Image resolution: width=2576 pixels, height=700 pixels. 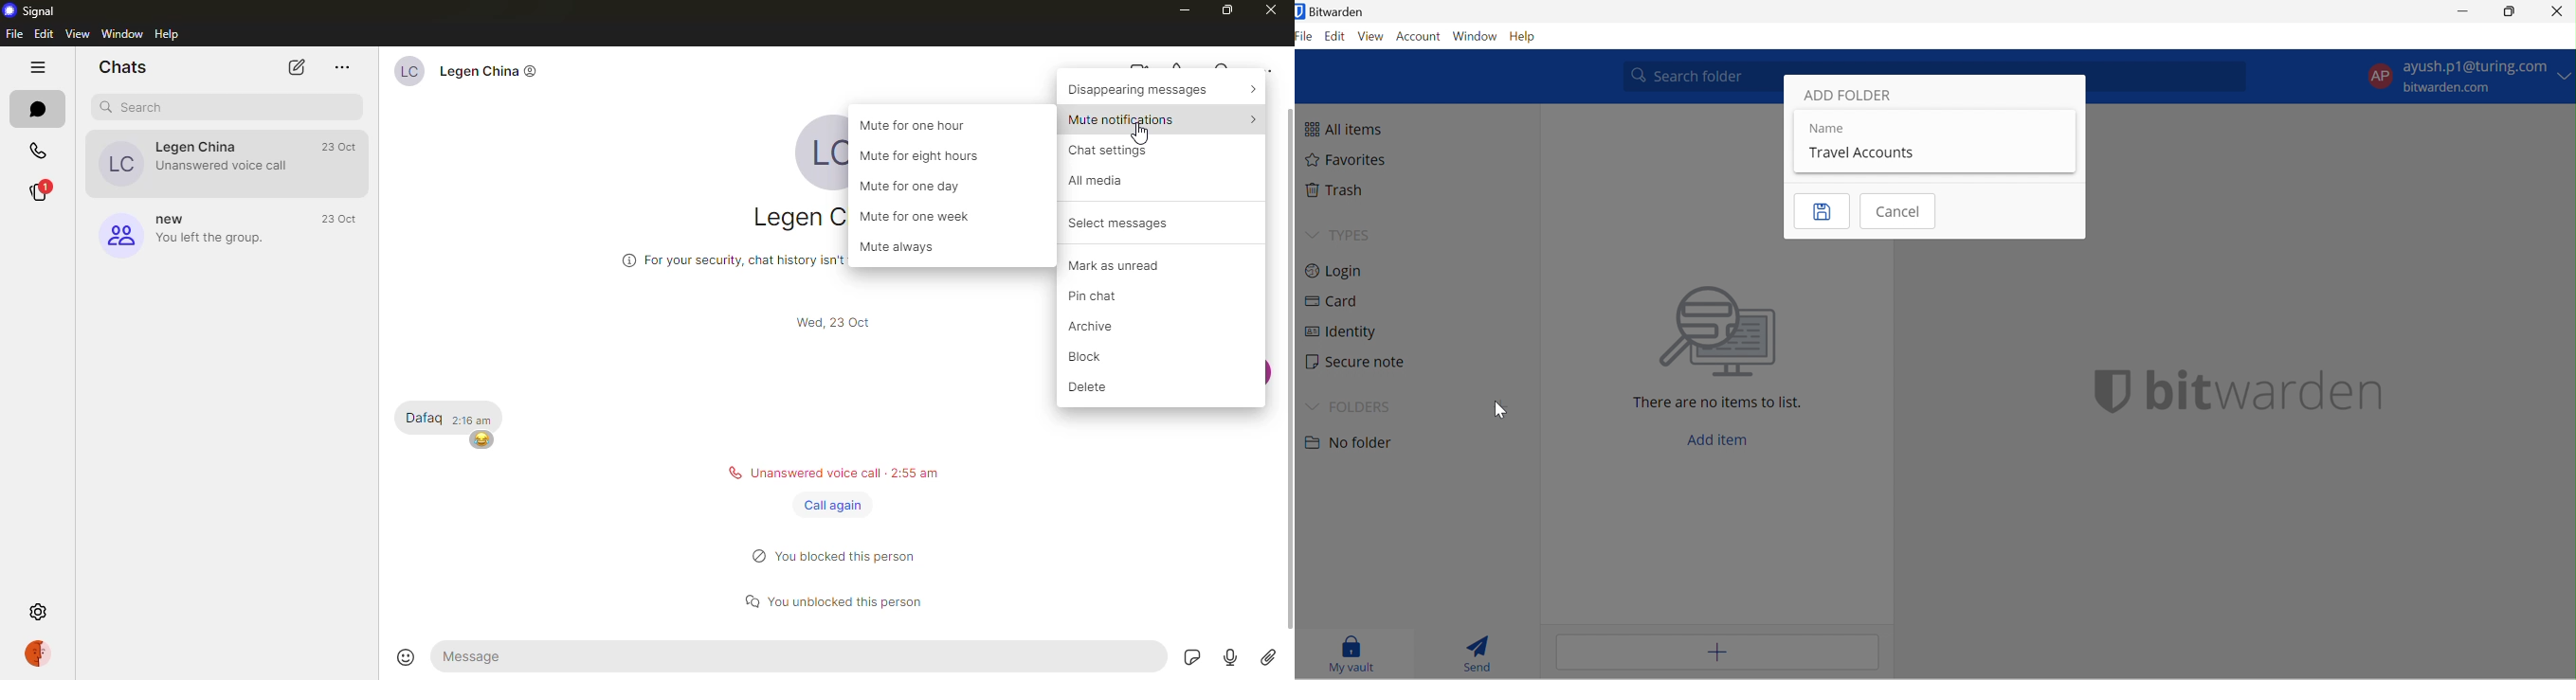 What do you see at coordinates (1105, 182) in the screenshot?
I see `all media` at bounding box center [1105, 182].